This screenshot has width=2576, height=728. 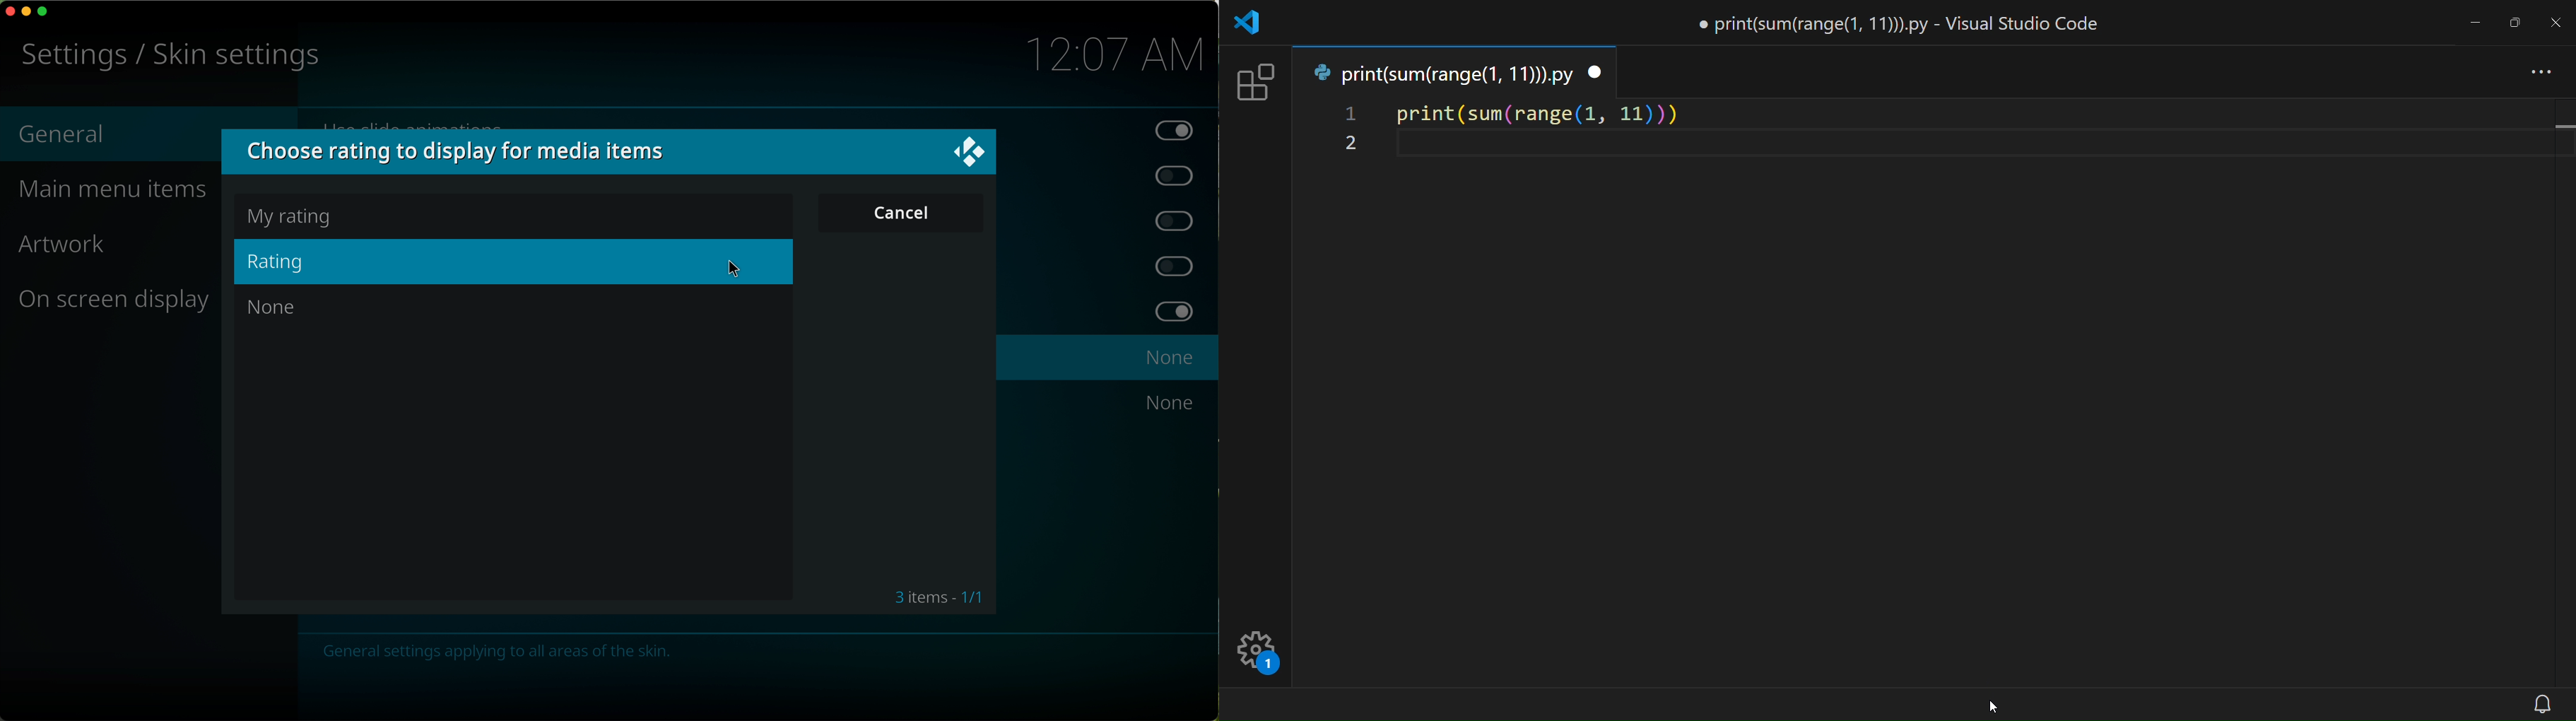 What do you see at coordinates (114, 301) in the screenshot?
I see `on screen display` at bounding box center [114, 301].